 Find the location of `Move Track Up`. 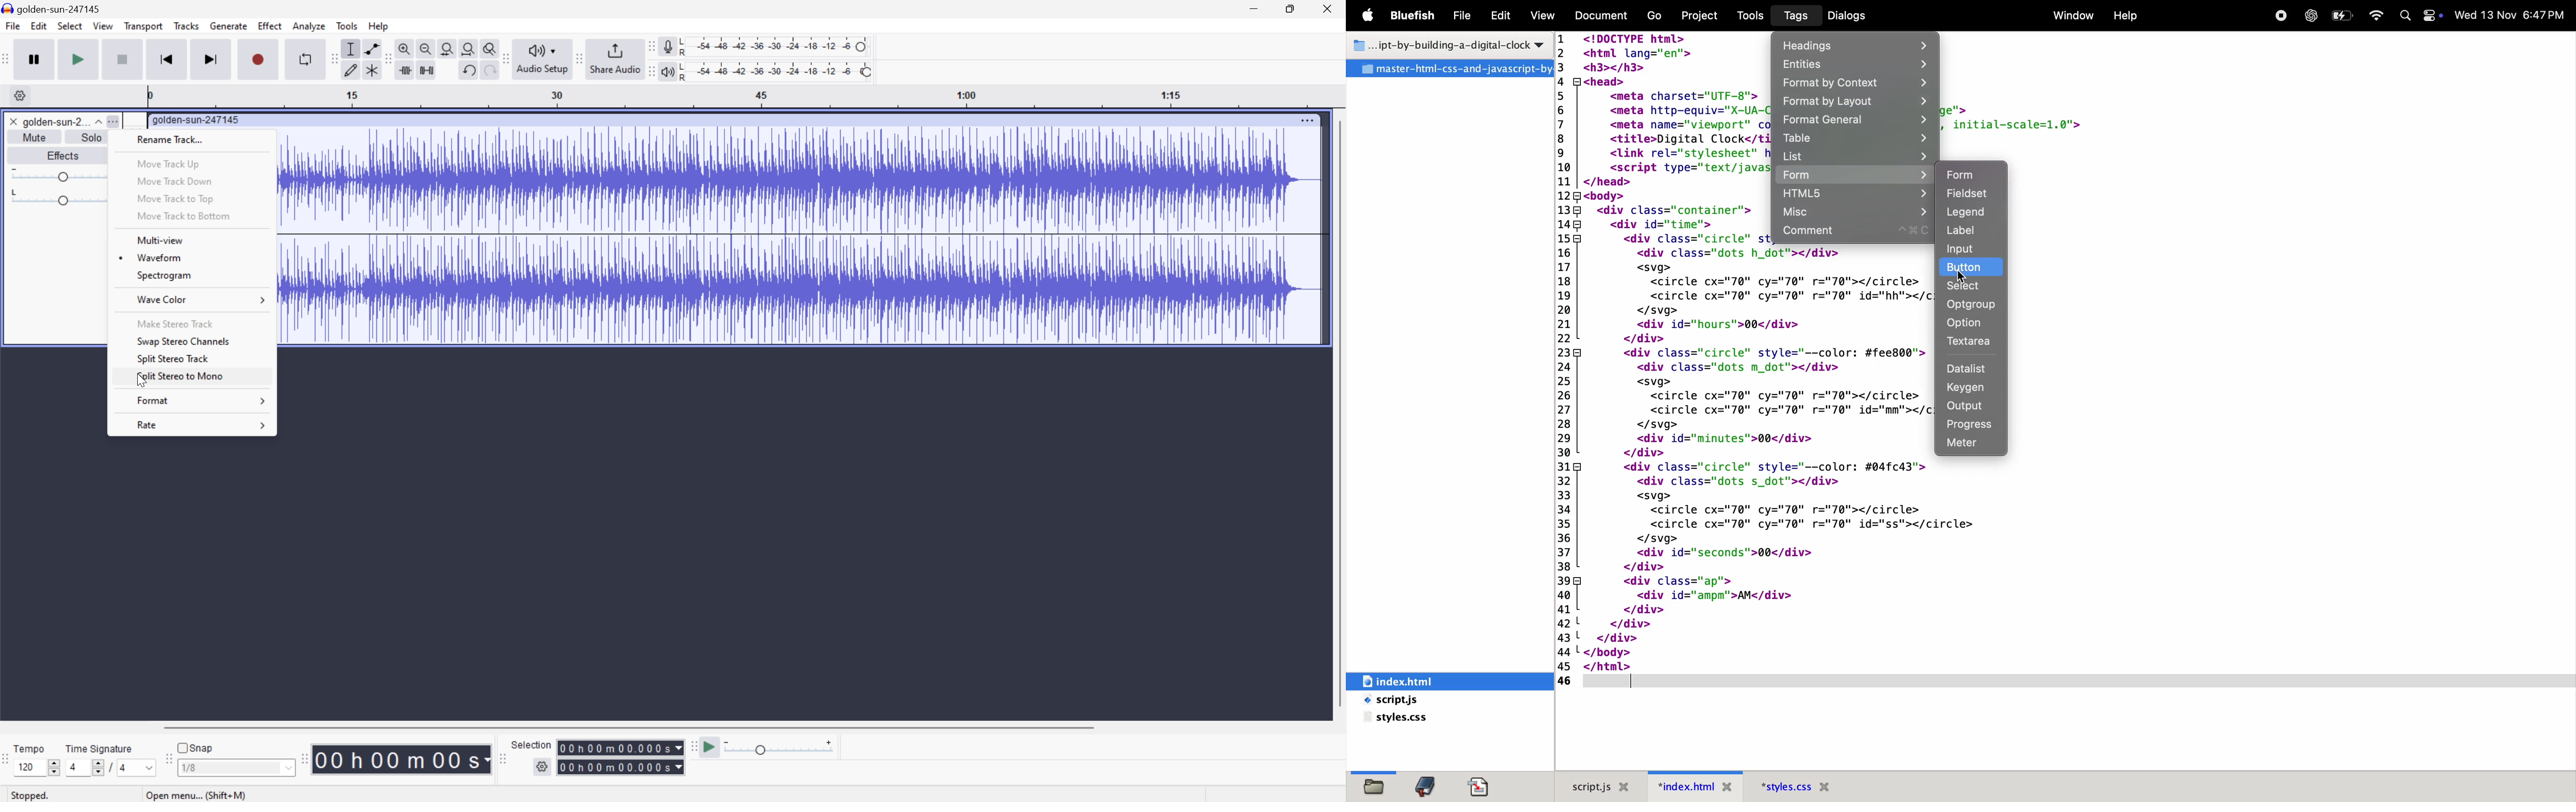

Move Track Up is located at coordinates (169, 163).